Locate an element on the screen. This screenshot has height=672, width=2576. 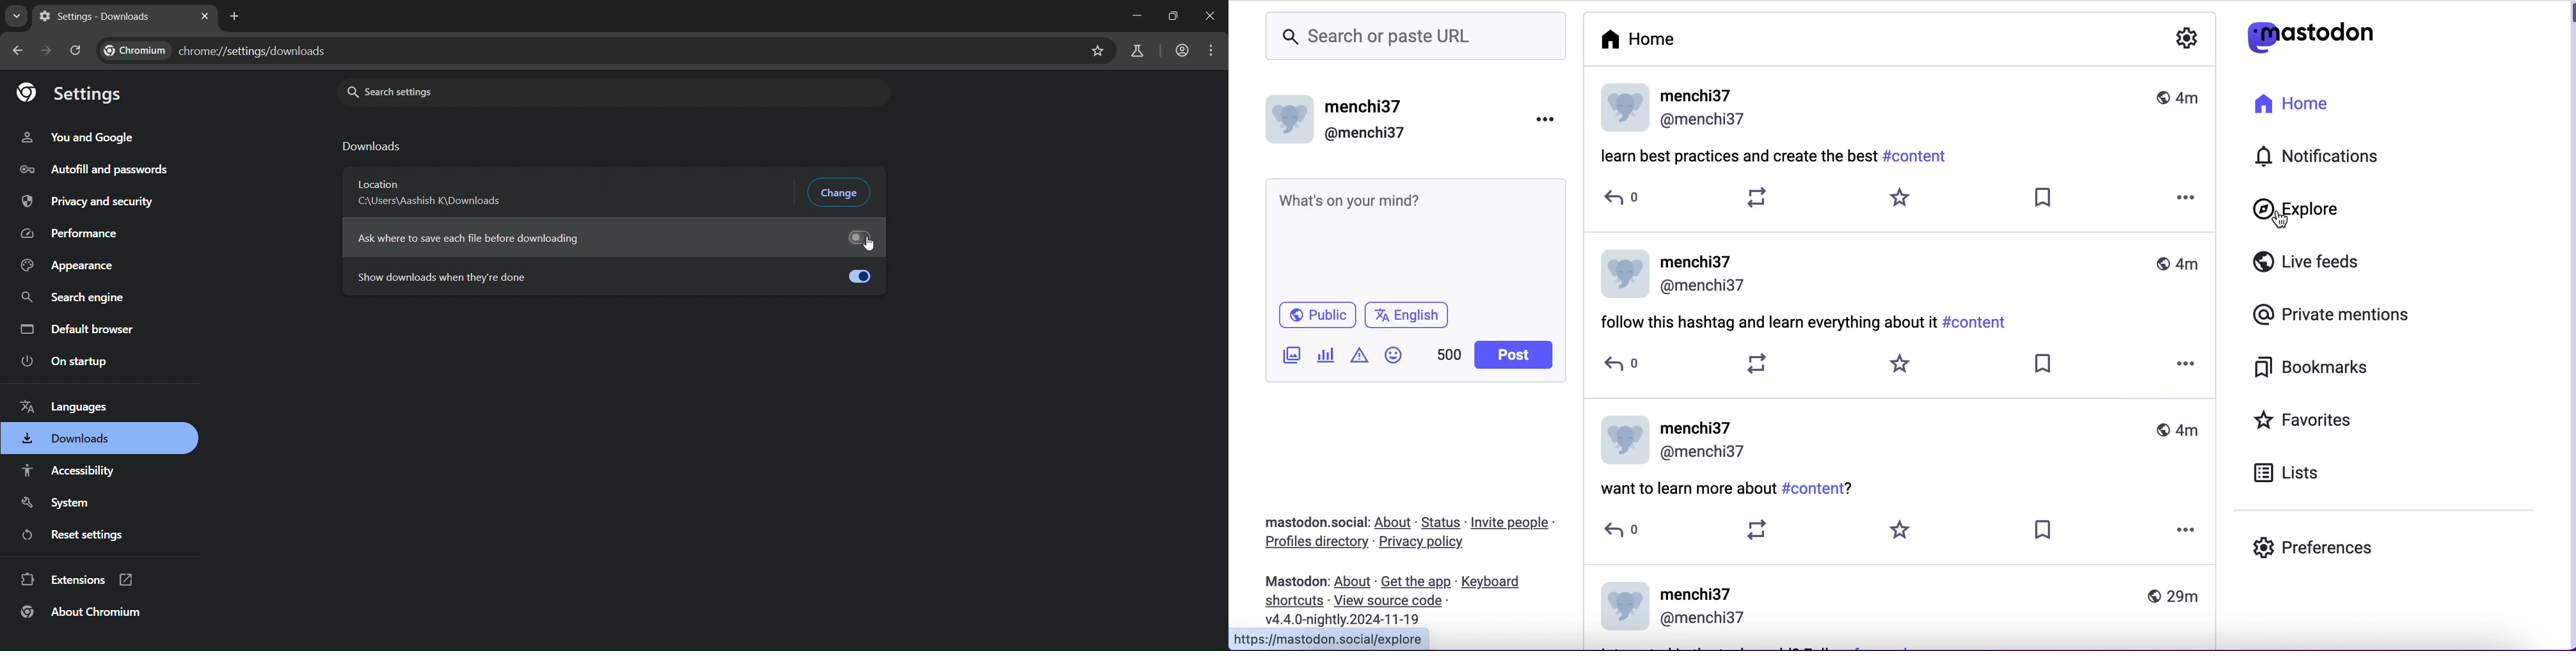
more options is located at coordinates (2189, 531).